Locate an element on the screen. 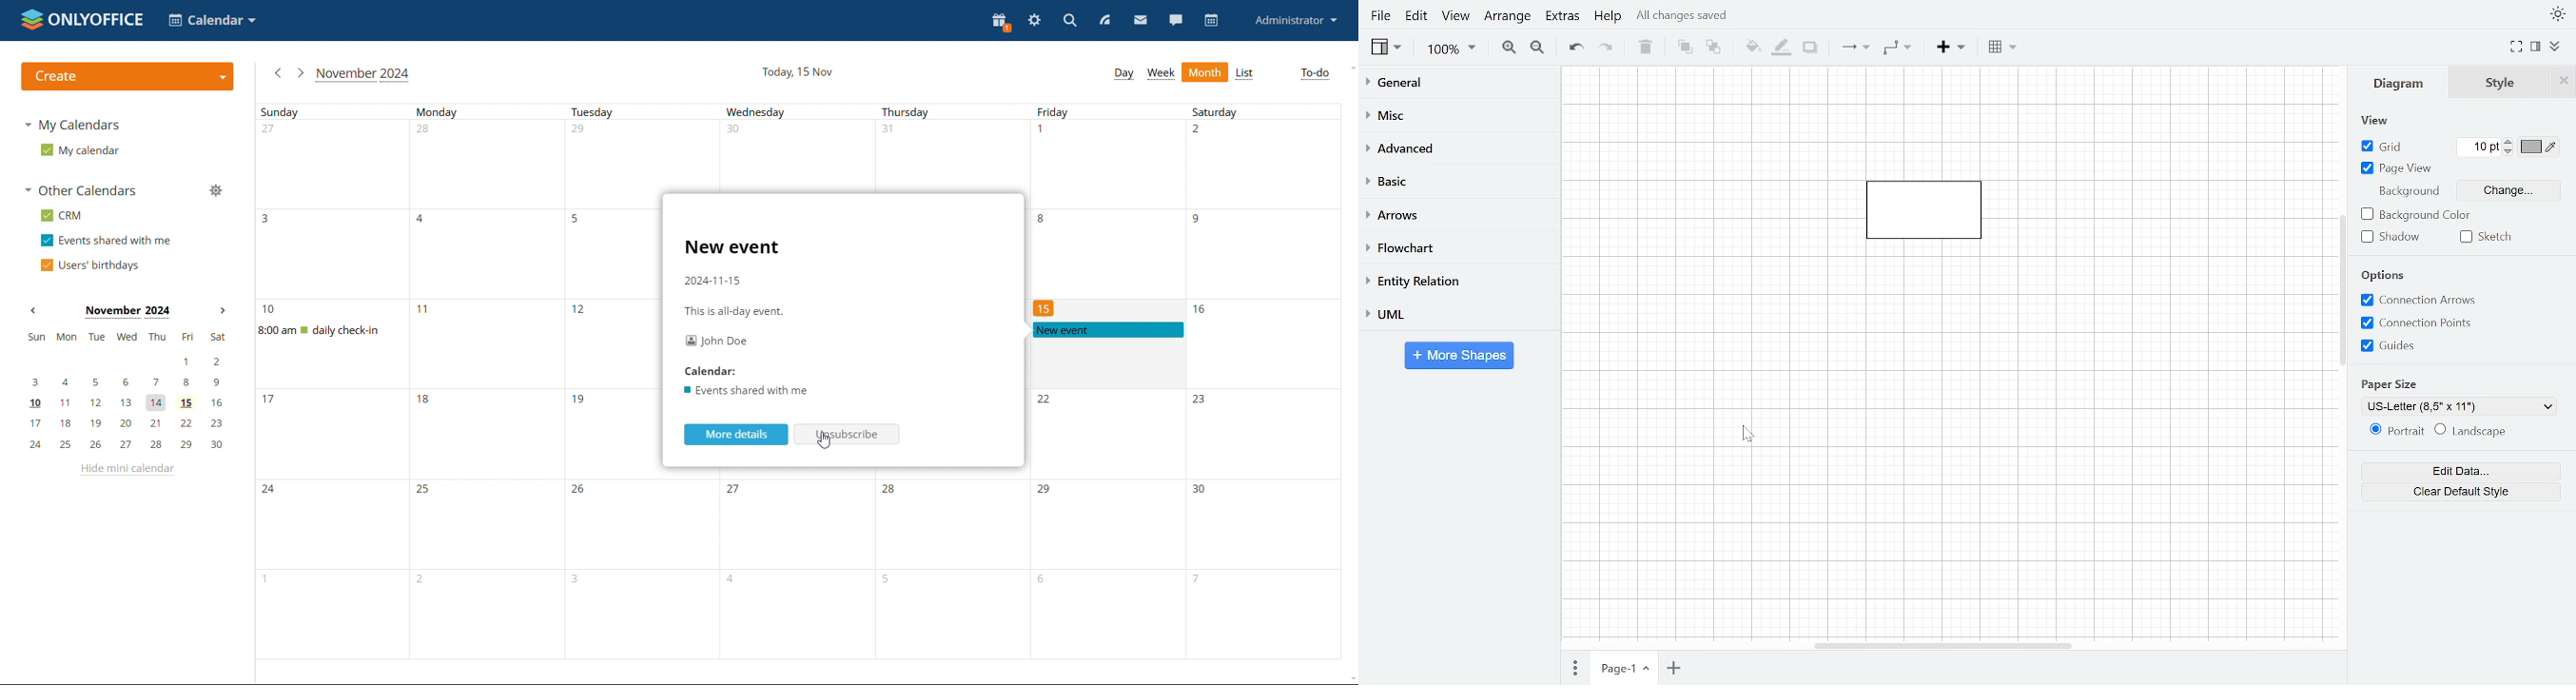  Shadow is located at coordinates (1811, 49).